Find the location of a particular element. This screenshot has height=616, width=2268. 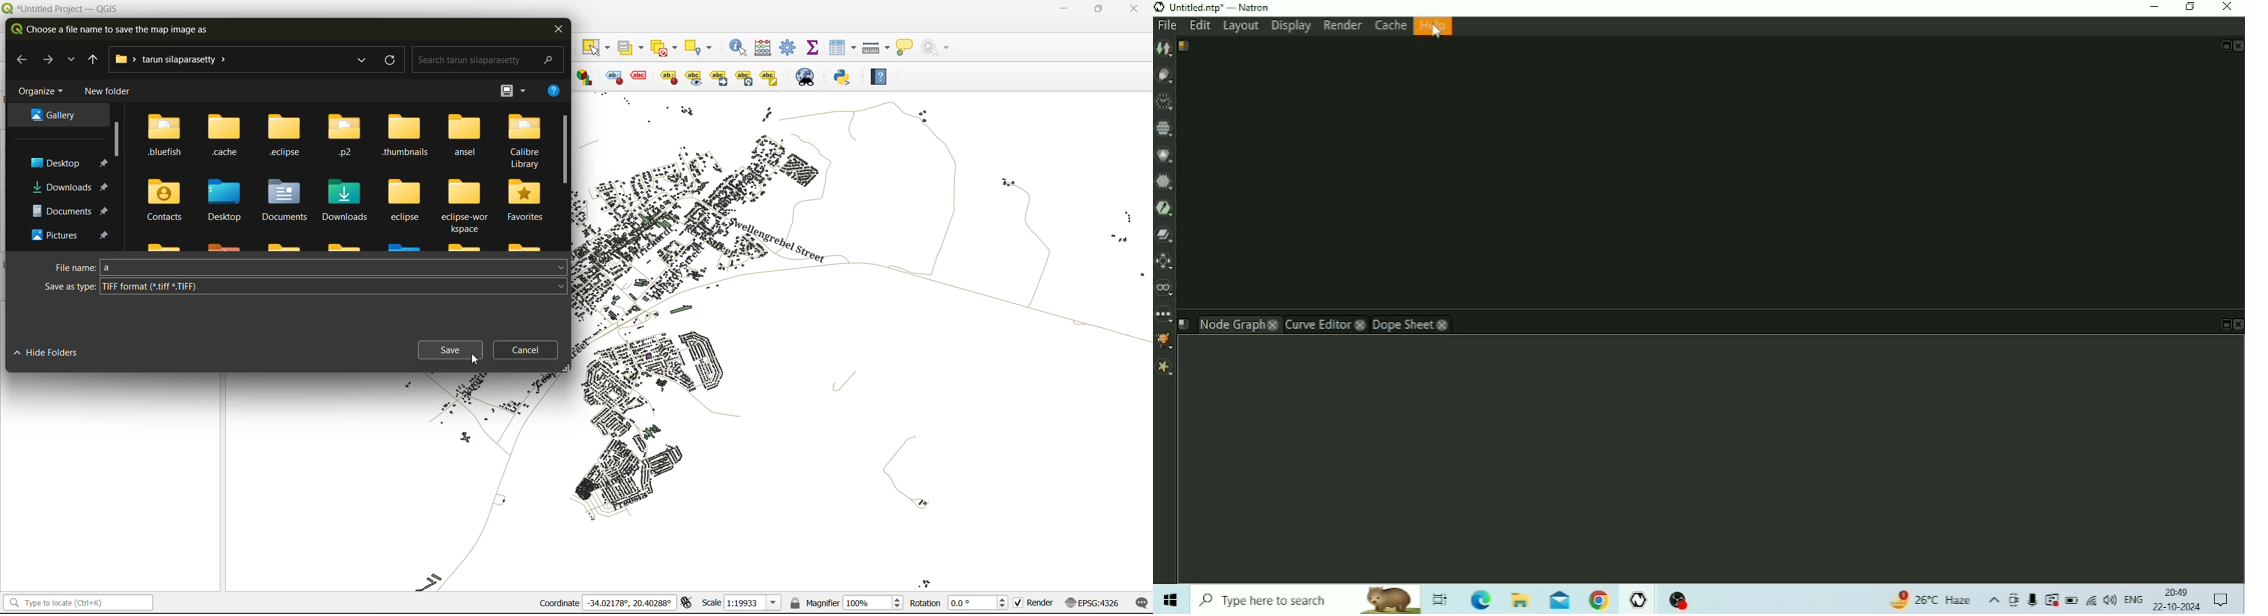

select location is located at coordinates (703, 47).